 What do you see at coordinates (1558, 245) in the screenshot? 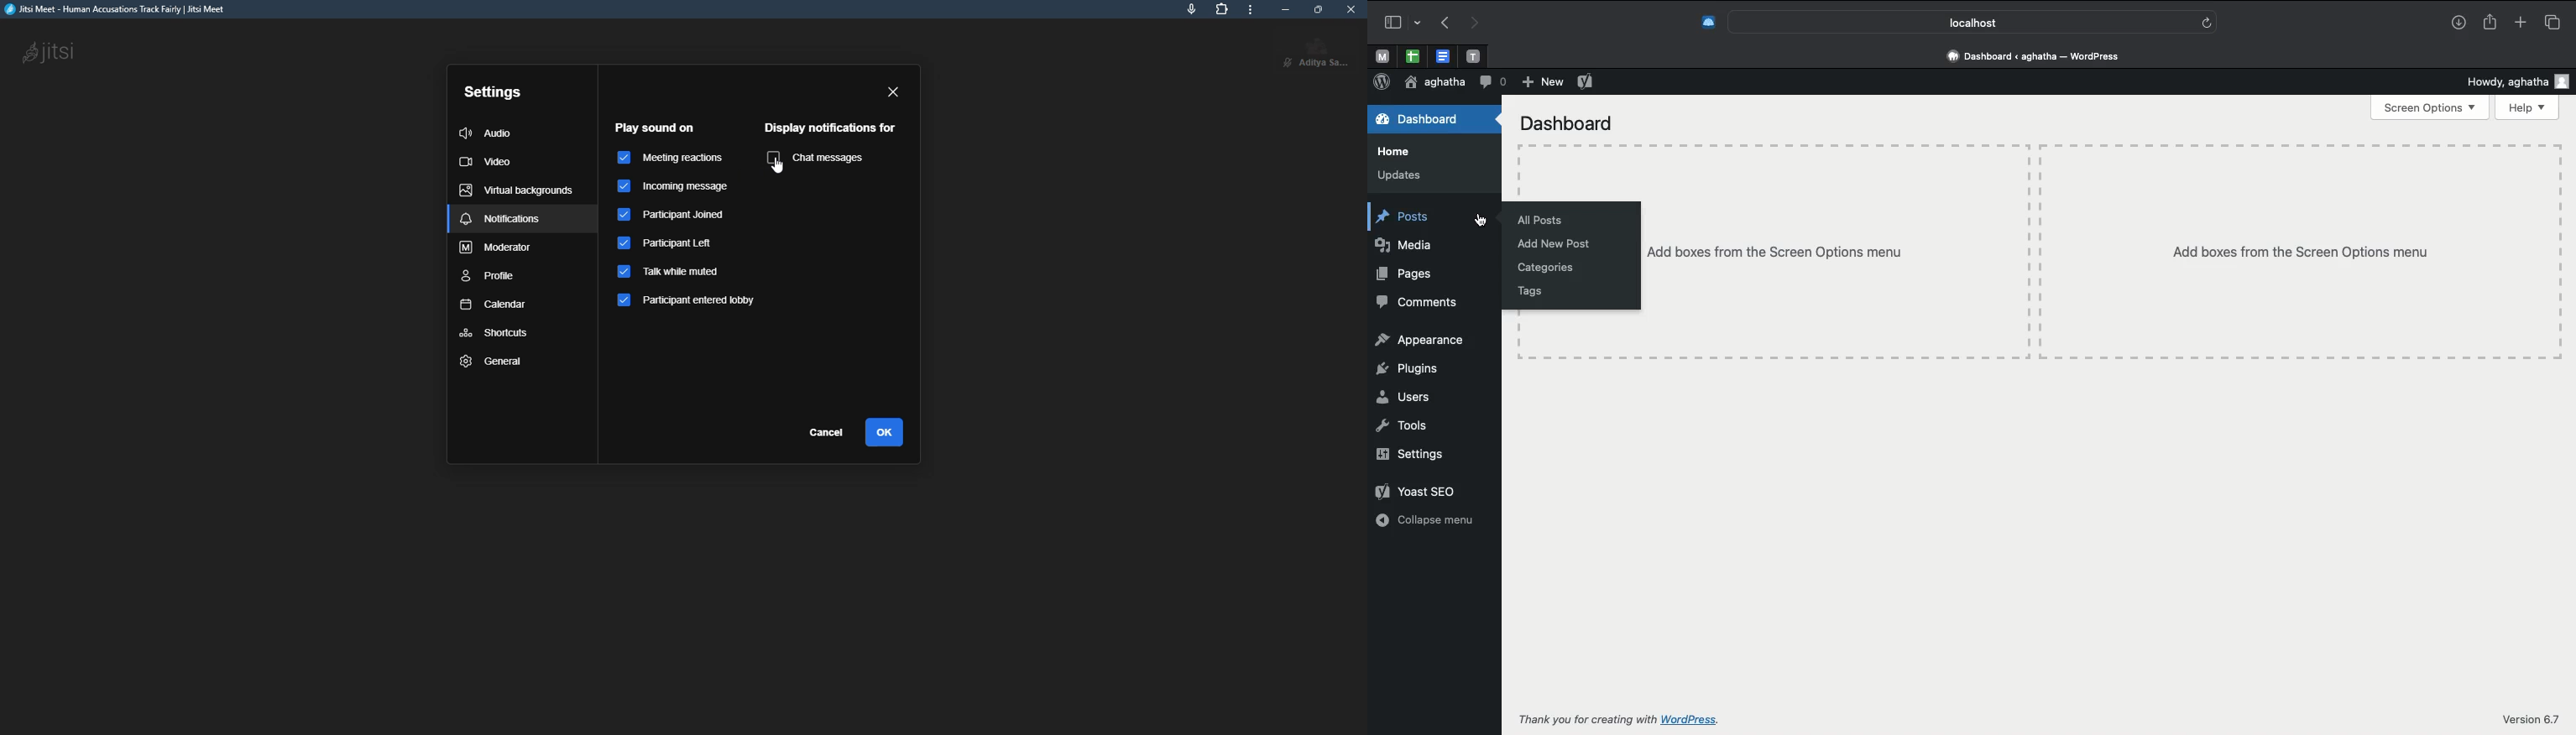
I see `Add new post` at bounding box center [1558, 245].